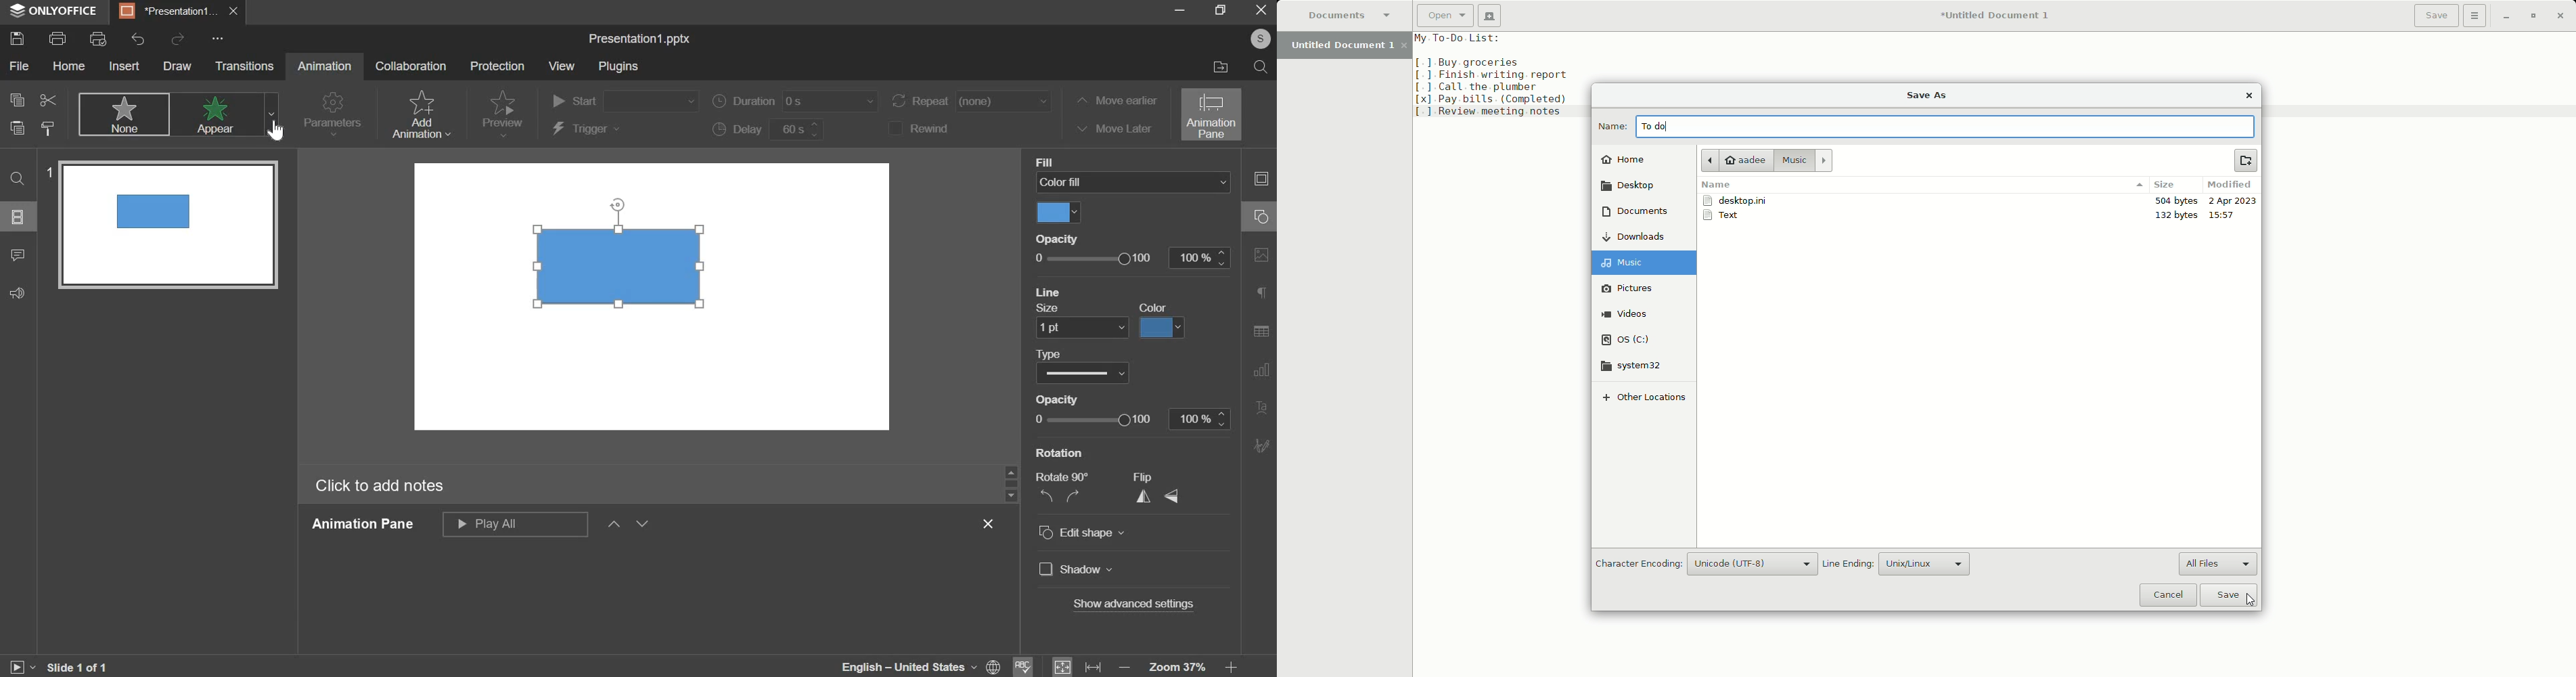 This screenshot has width=2576, height=700. What do you see at coordinates (1051, 292) in the screenshot?
I see `Line` at bounding box center [1051, 292].